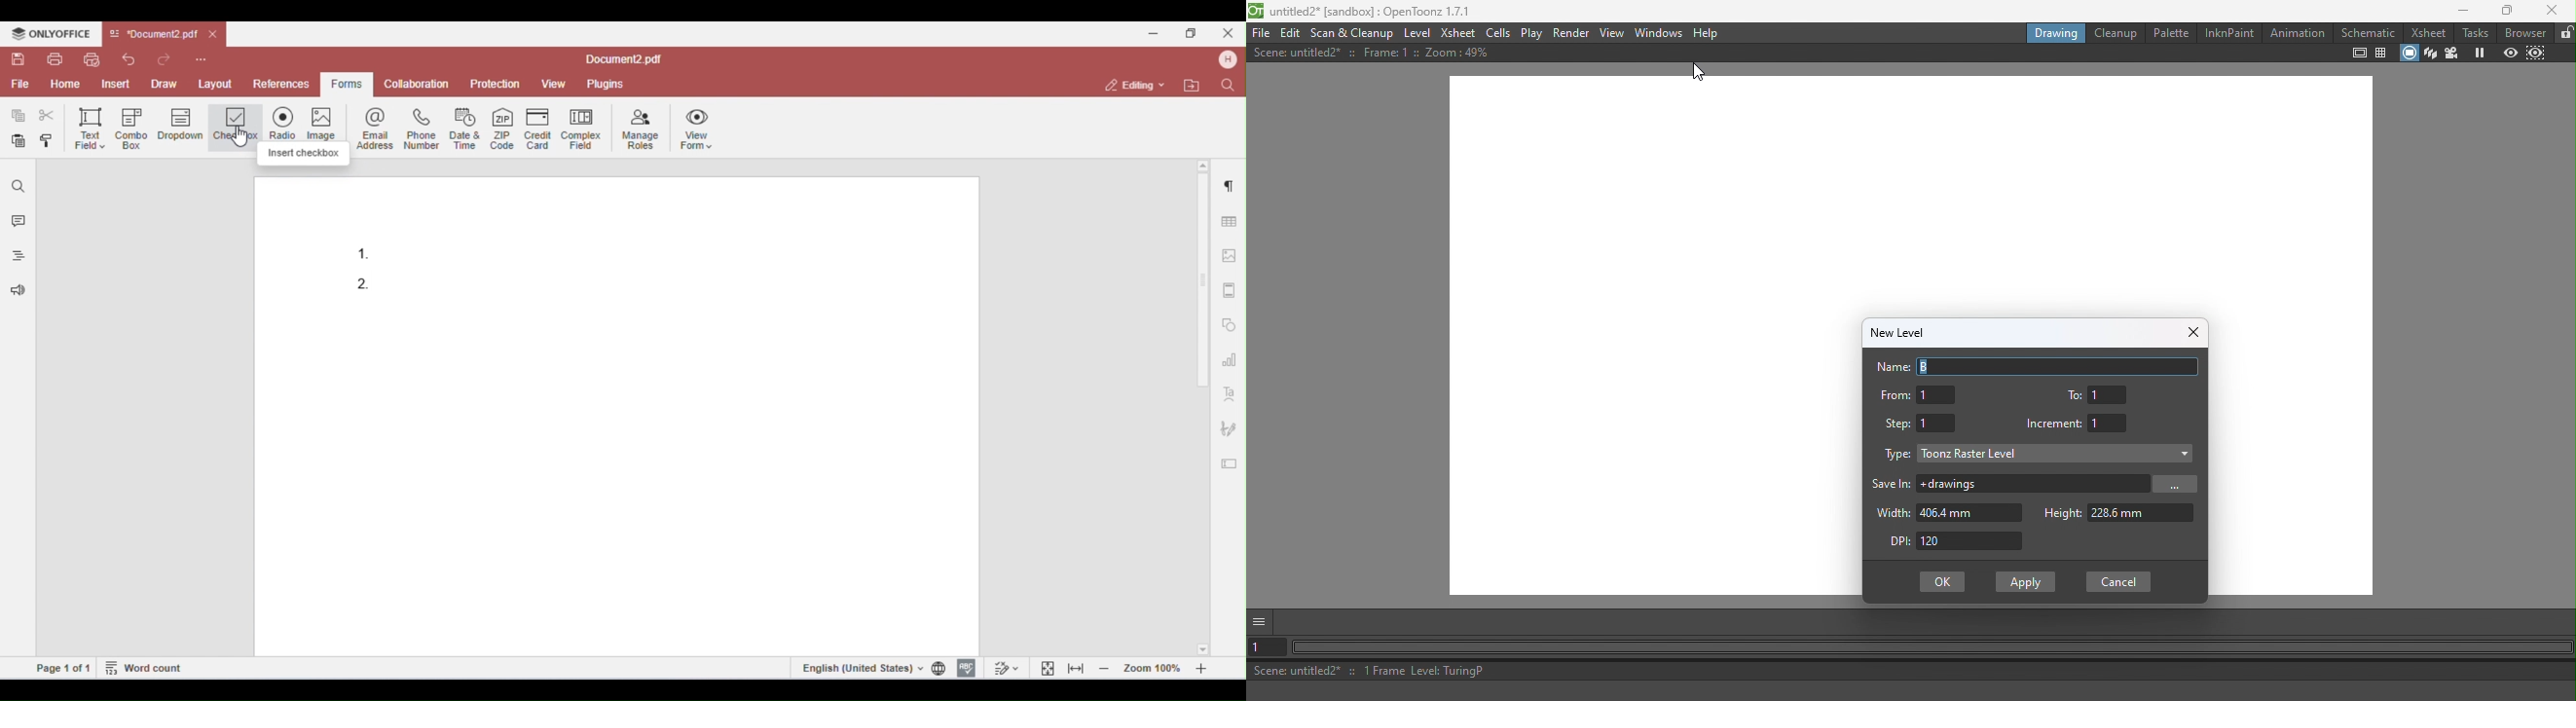 The image size is (2576, 728). I want to click on DPI, so click(1971, 540).